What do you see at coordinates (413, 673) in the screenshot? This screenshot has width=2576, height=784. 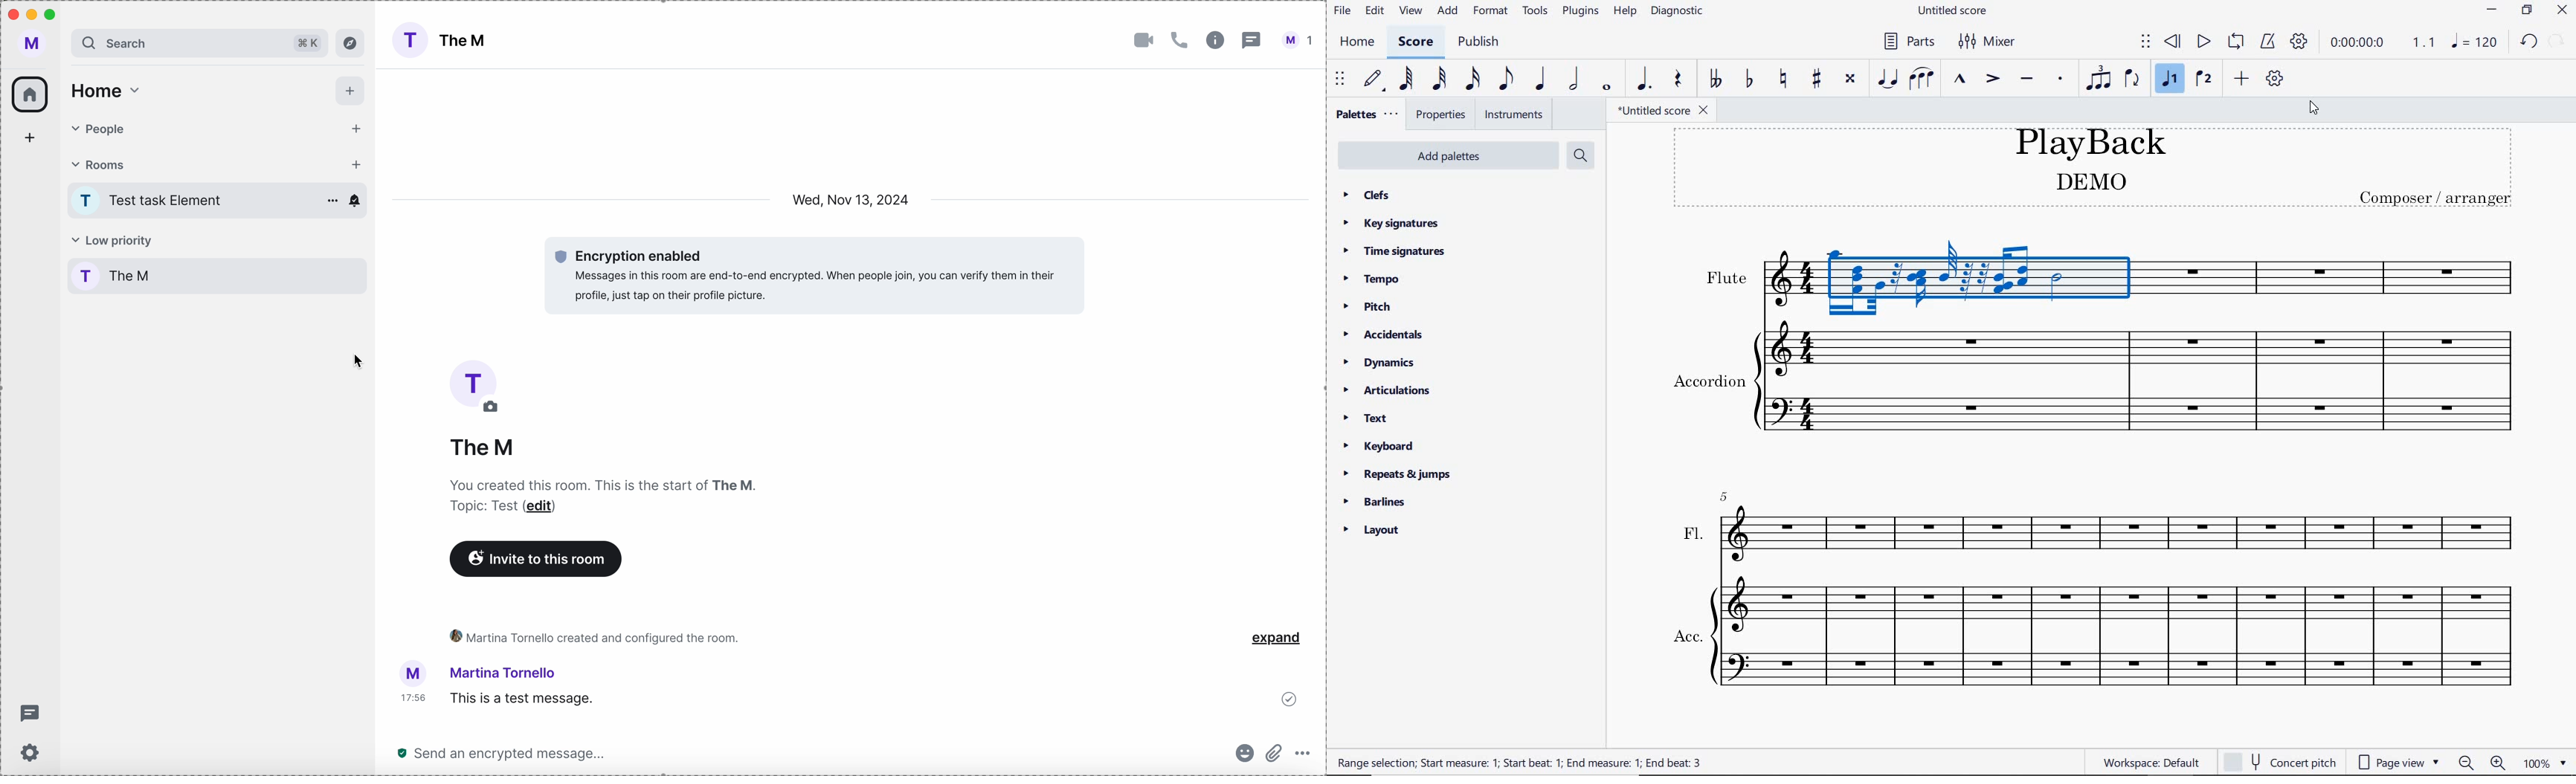 I see `picture profile` at bounding box center [413, 673].